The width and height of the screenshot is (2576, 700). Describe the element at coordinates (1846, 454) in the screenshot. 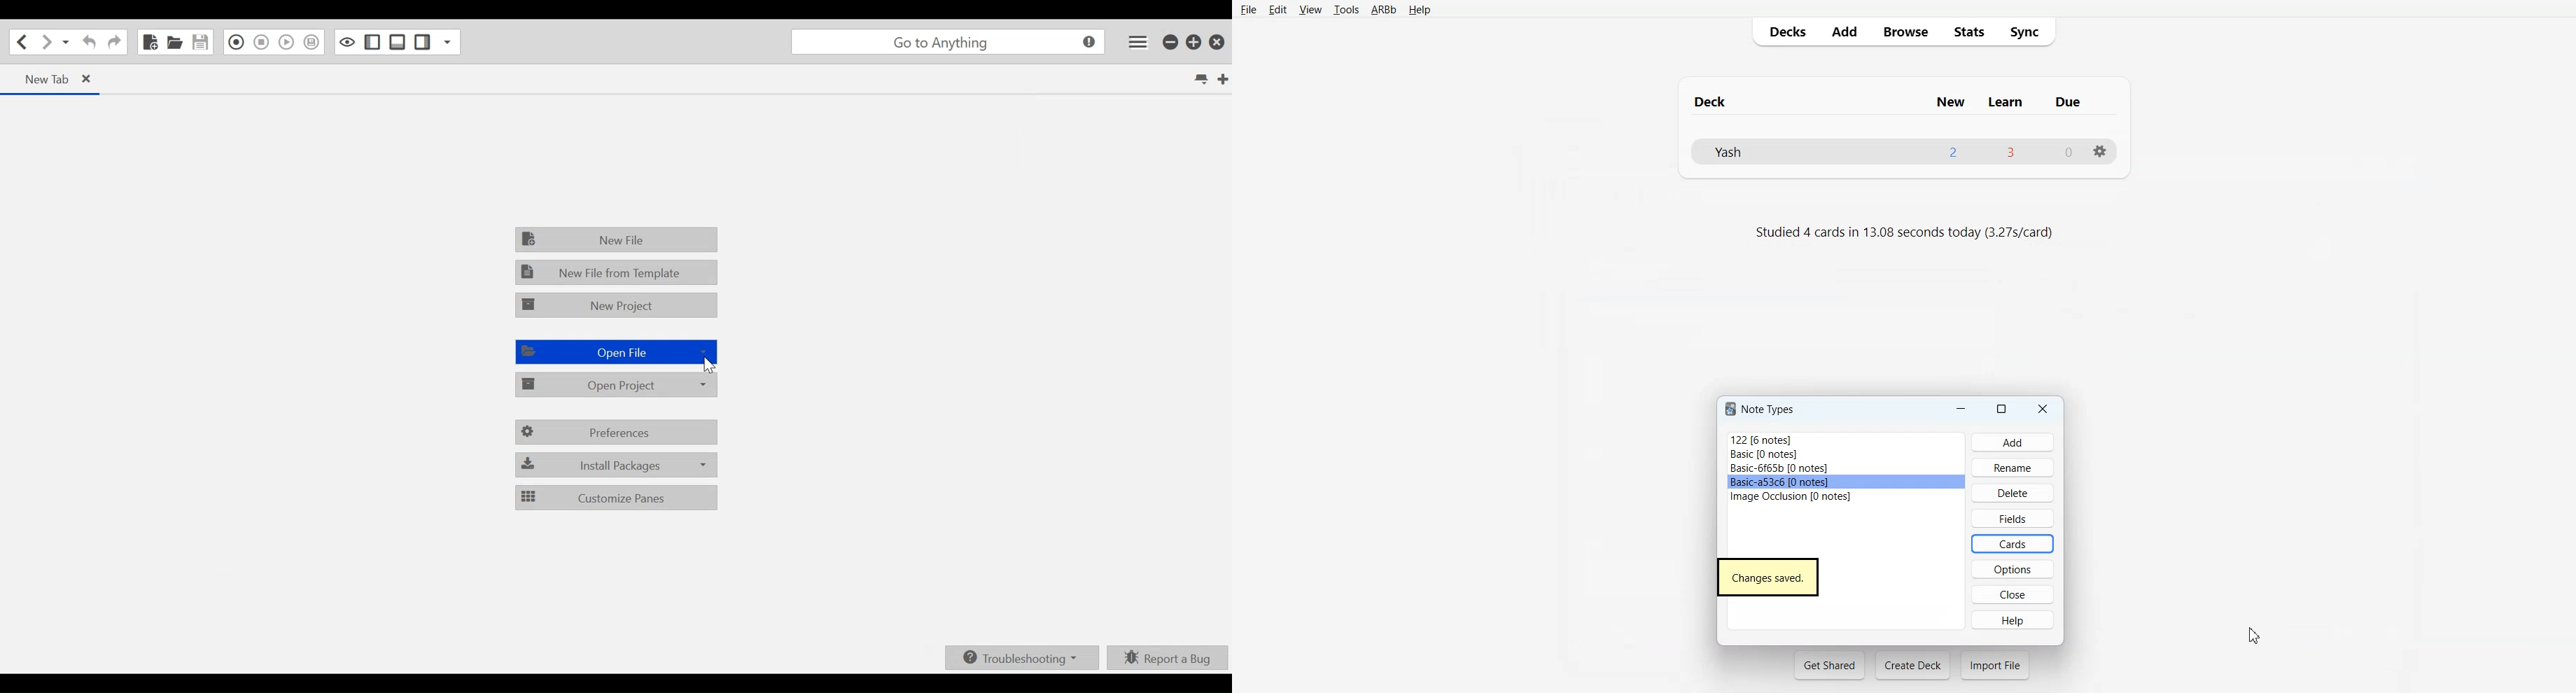

I see `FileBasic[0 notes]` at that location.